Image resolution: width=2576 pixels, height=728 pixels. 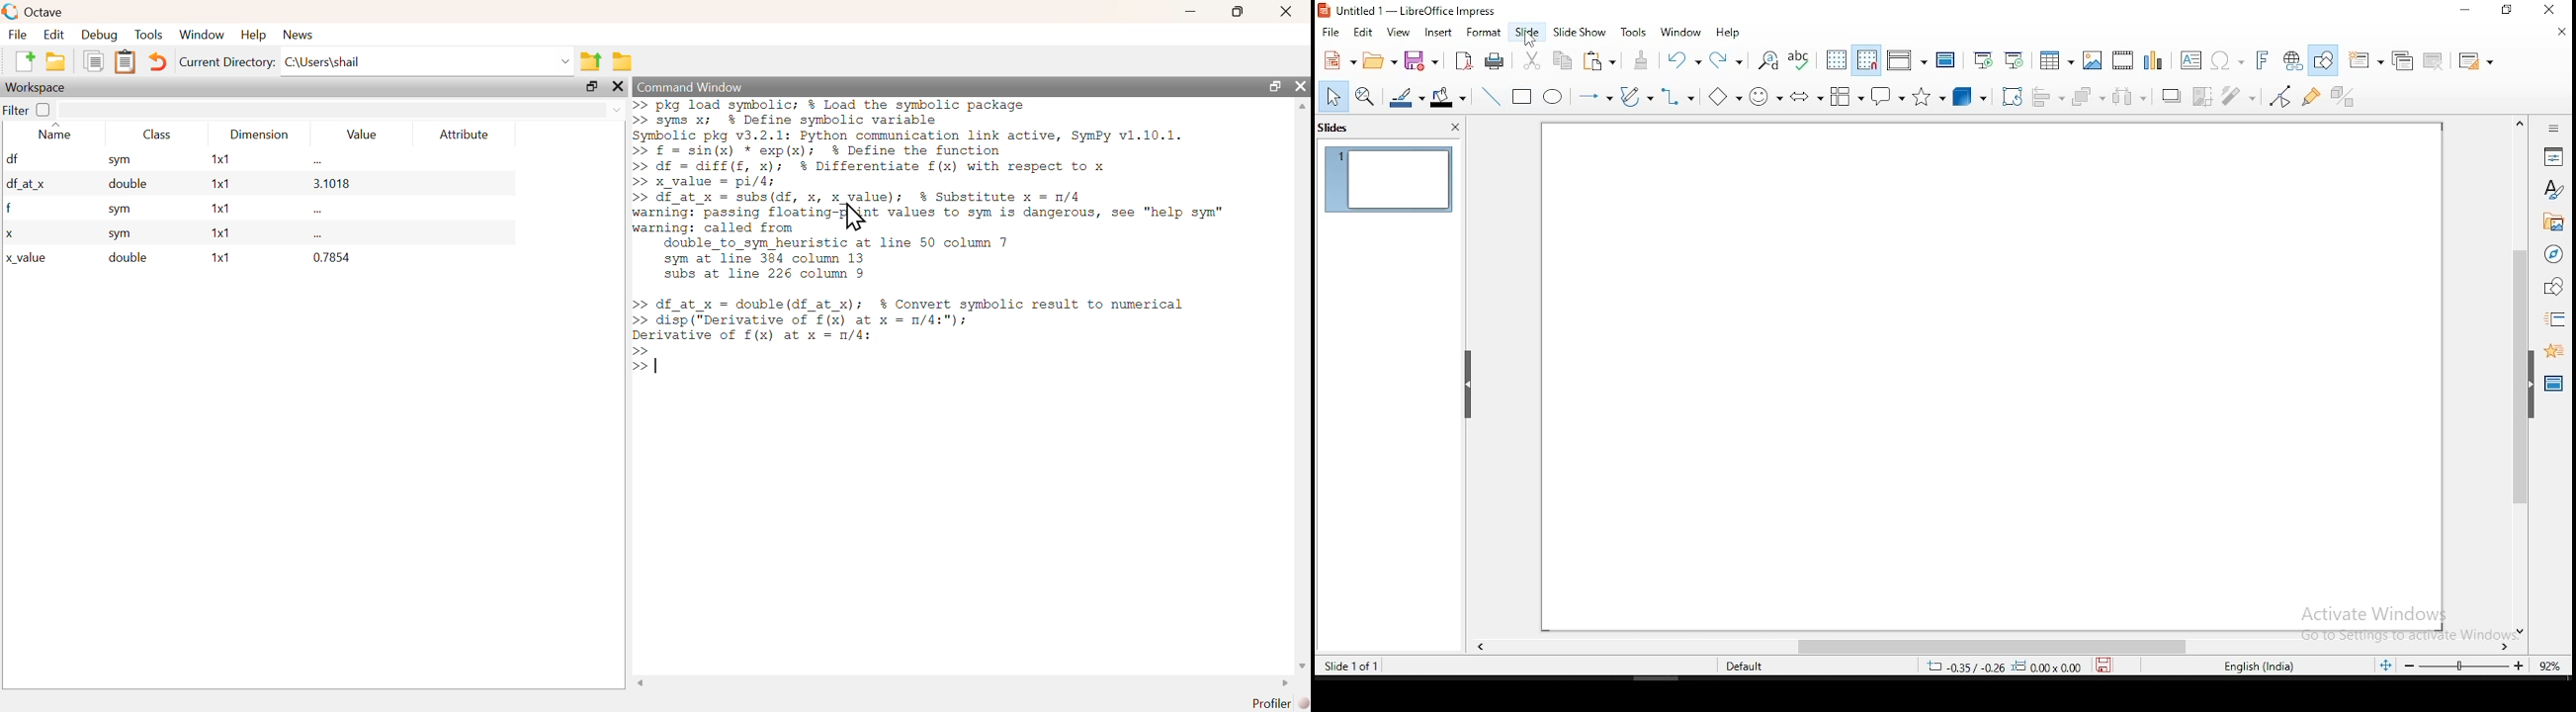 I want to click on close, so click(x=1451, y=129).